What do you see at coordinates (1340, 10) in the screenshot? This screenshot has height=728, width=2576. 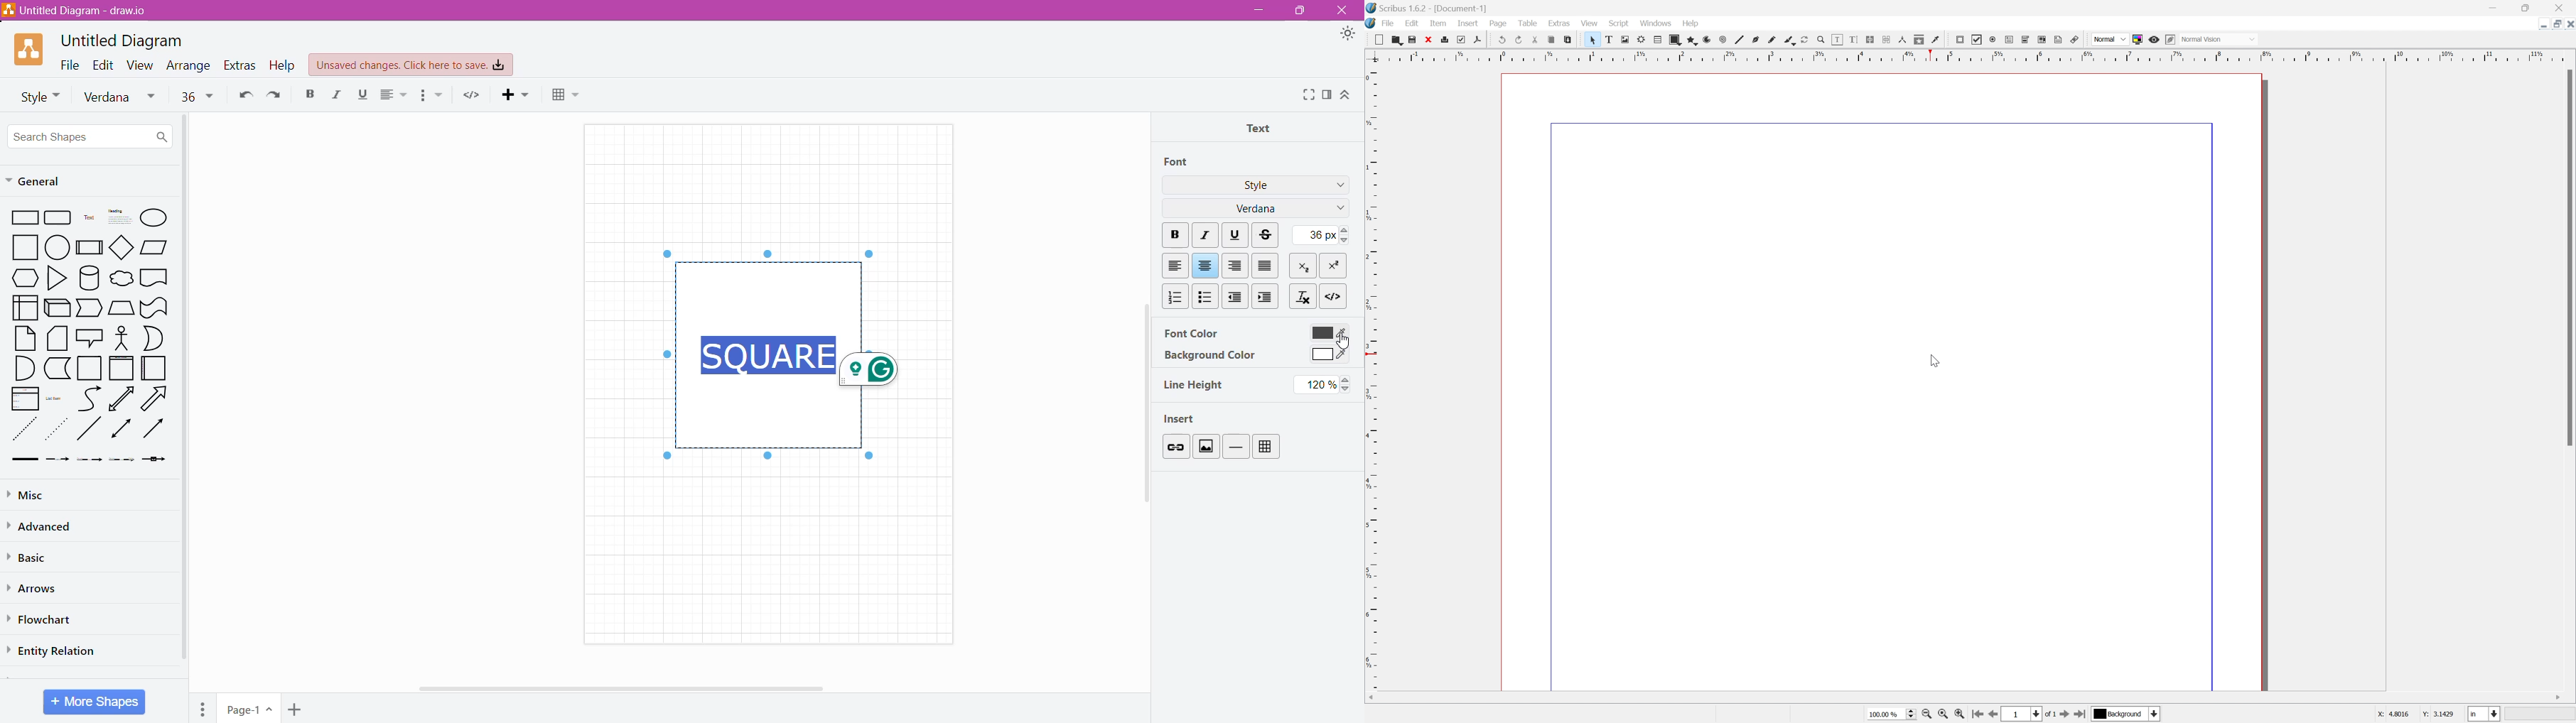 I see `Close` at bounding box center [1340, 10].